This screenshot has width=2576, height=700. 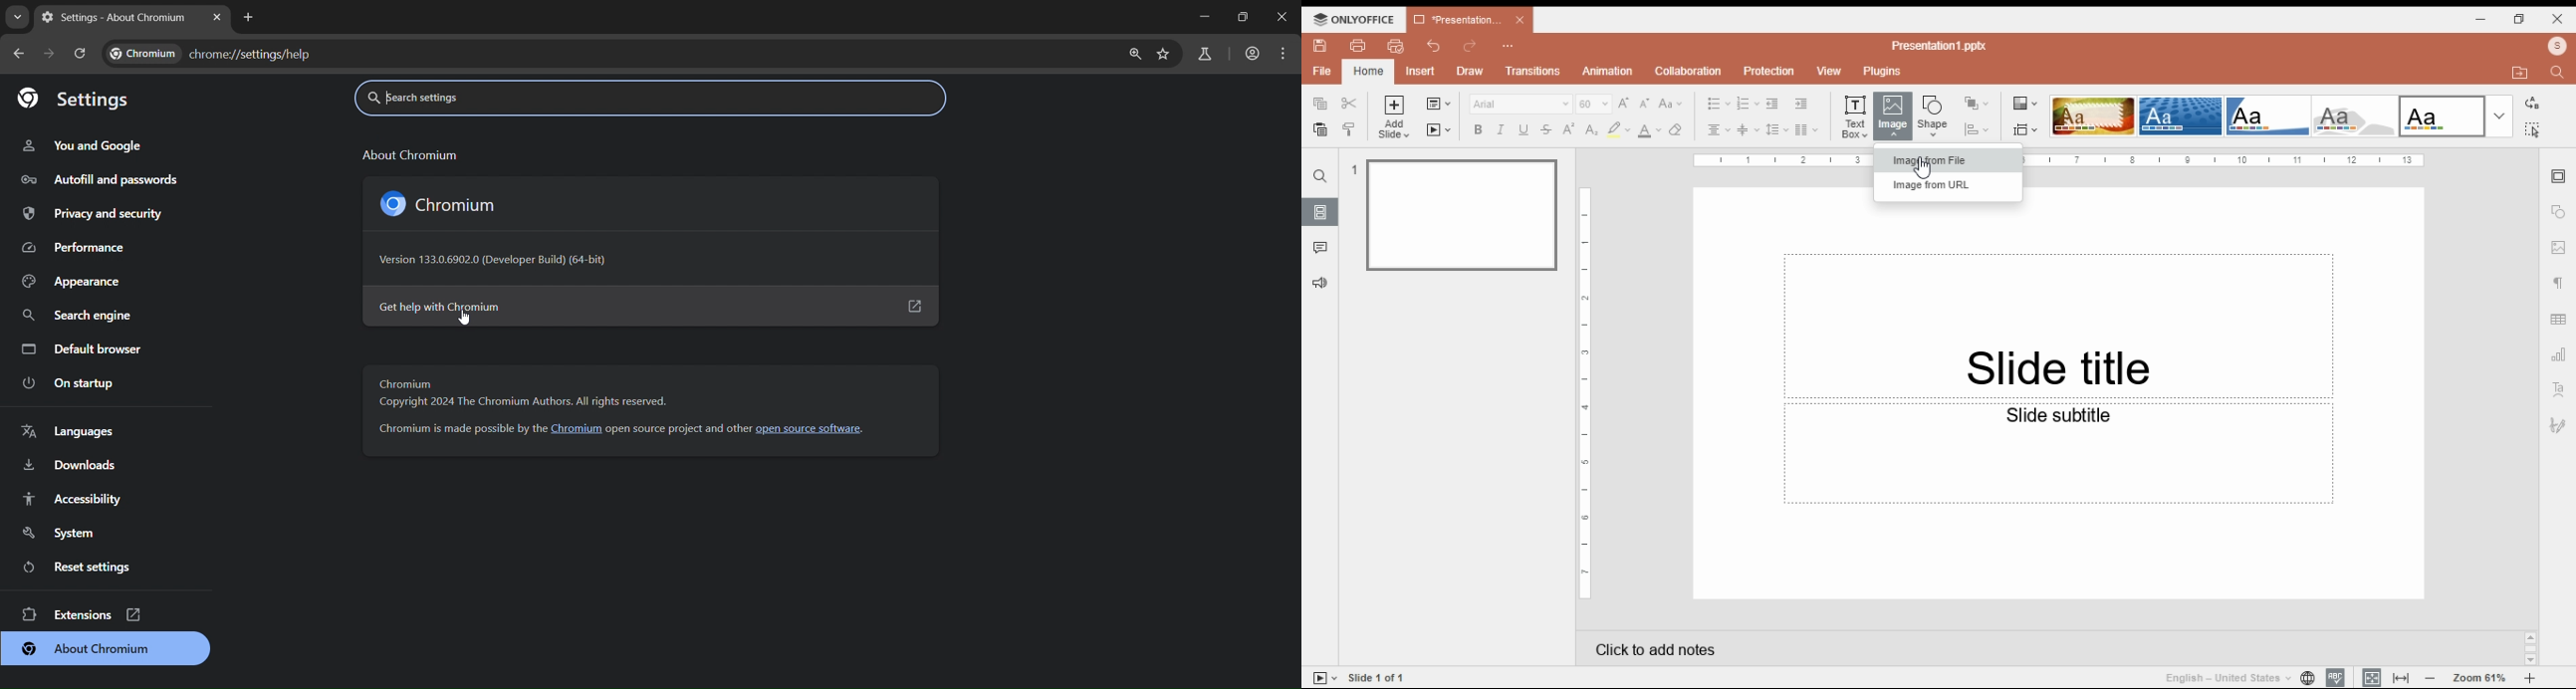 What do you see at coordinates (1321, 46) in the screenshot?
I see `save` at bounding box center [1321, 46].